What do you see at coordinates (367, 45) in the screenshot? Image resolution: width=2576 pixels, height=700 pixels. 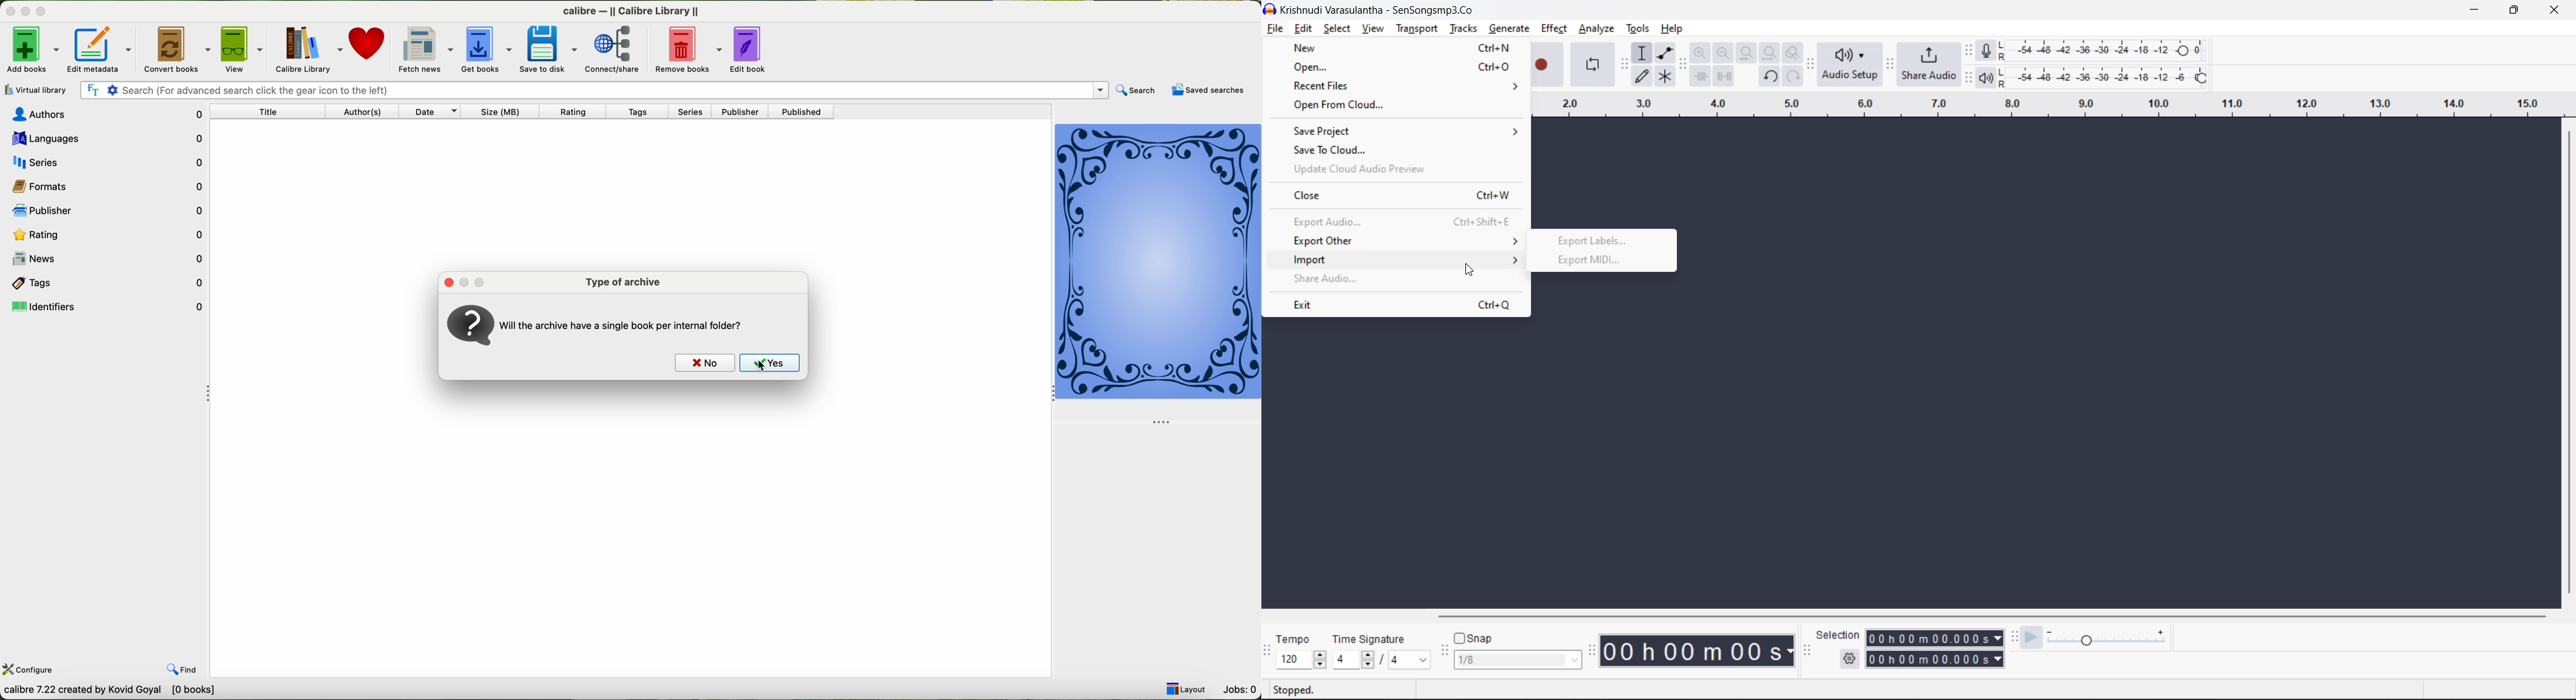 I see `donate` at bounding box center [367, 45].